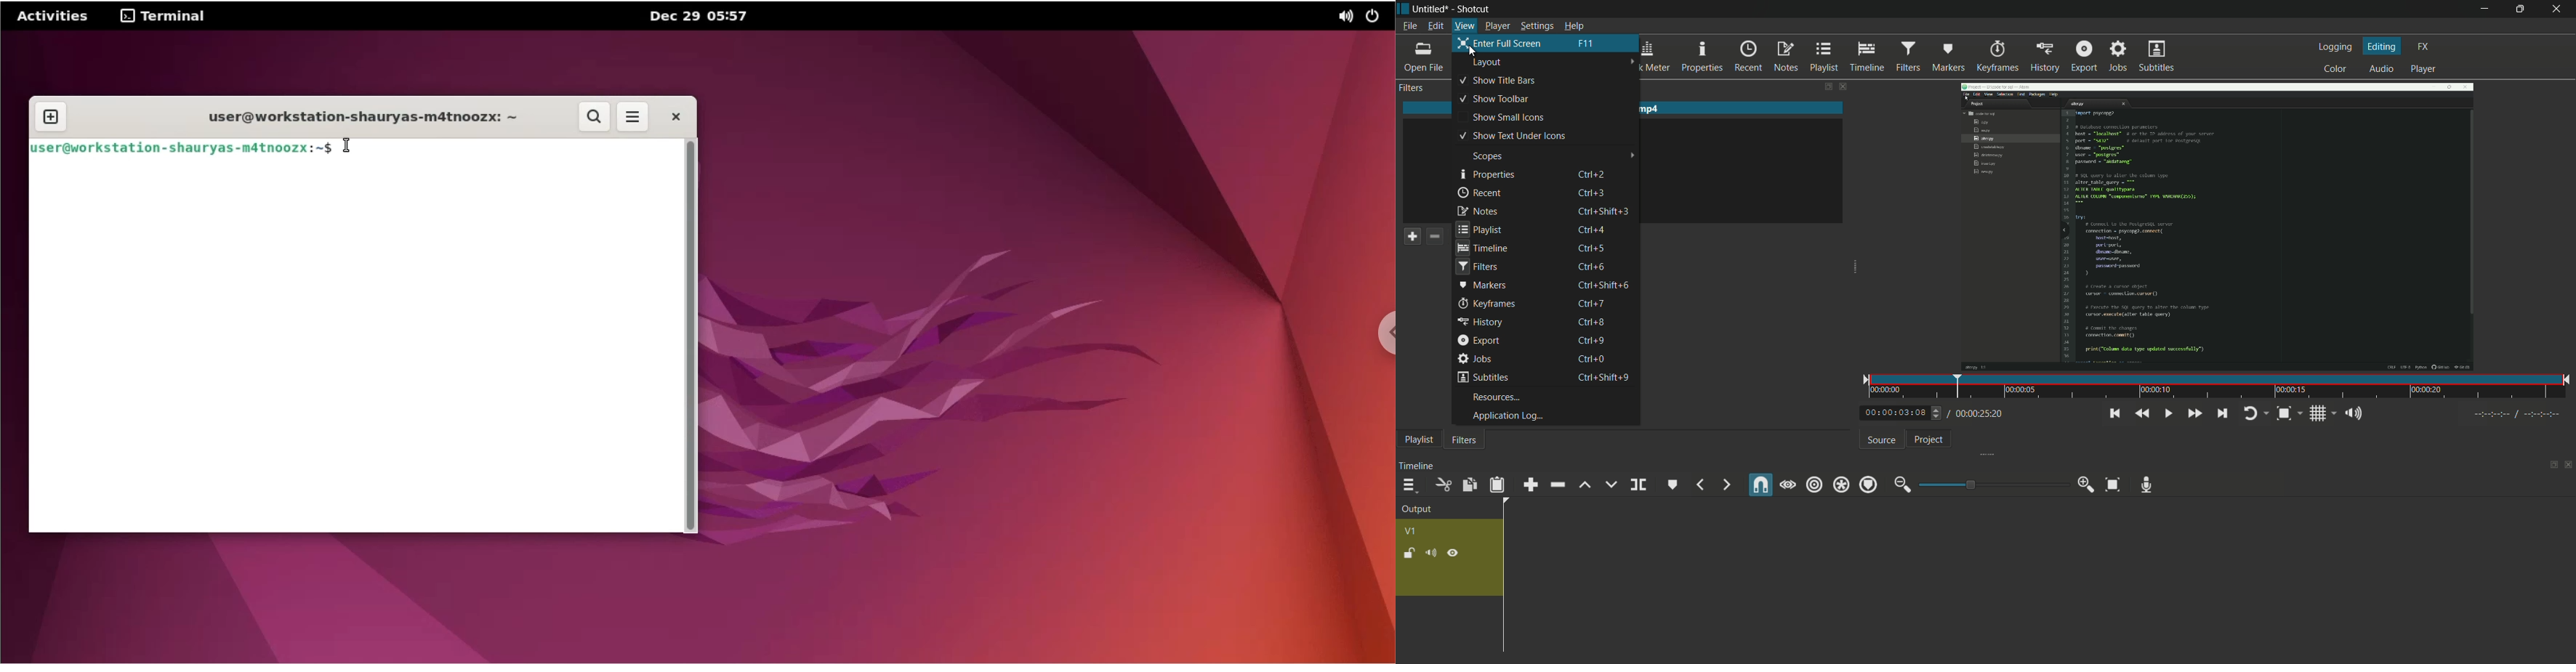  What do you see at coordinates (1481, 248) in the screenshot?
I see `timeline` at bounding box center [1481, 248].